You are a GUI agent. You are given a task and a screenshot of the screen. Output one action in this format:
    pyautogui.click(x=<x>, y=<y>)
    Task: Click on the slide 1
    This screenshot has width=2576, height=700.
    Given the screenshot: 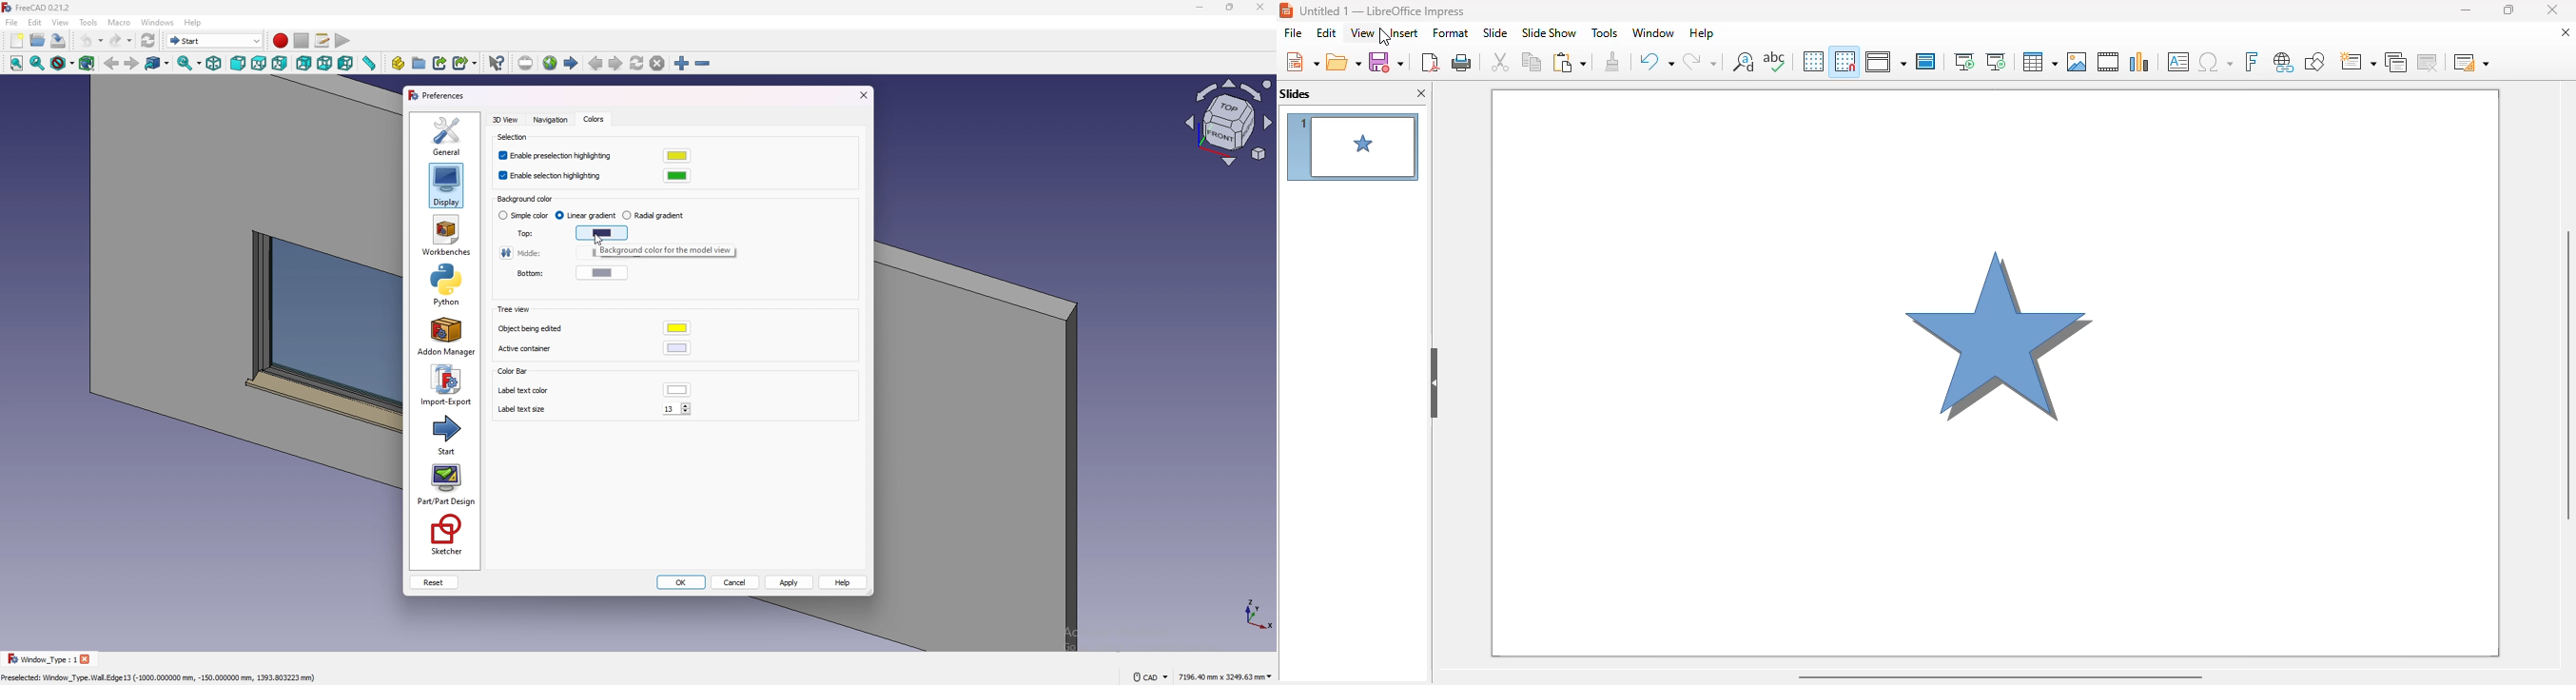 What is the action you would take?
    pyautogui.click(x=1352, y=147)
    